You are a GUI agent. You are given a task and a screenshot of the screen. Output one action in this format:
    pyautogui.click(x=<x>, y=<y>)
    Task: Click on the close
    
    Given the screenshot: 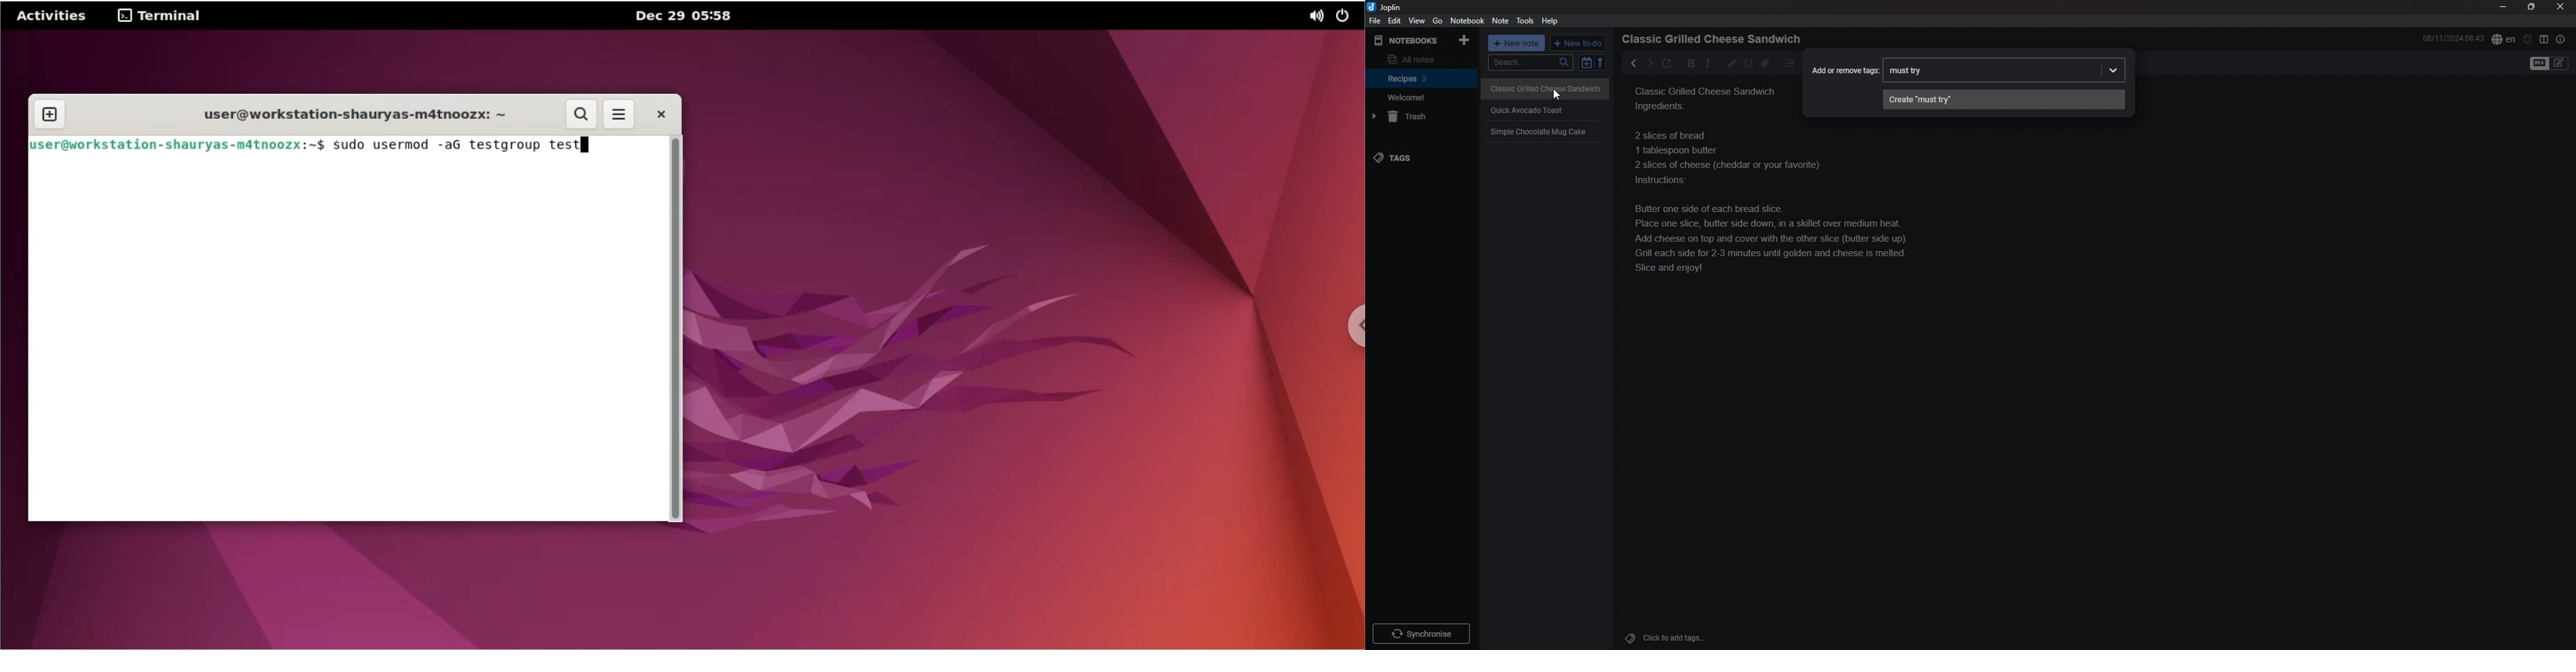 What is the action you would take?
    pyautogui.click(x=660, y=114)
    